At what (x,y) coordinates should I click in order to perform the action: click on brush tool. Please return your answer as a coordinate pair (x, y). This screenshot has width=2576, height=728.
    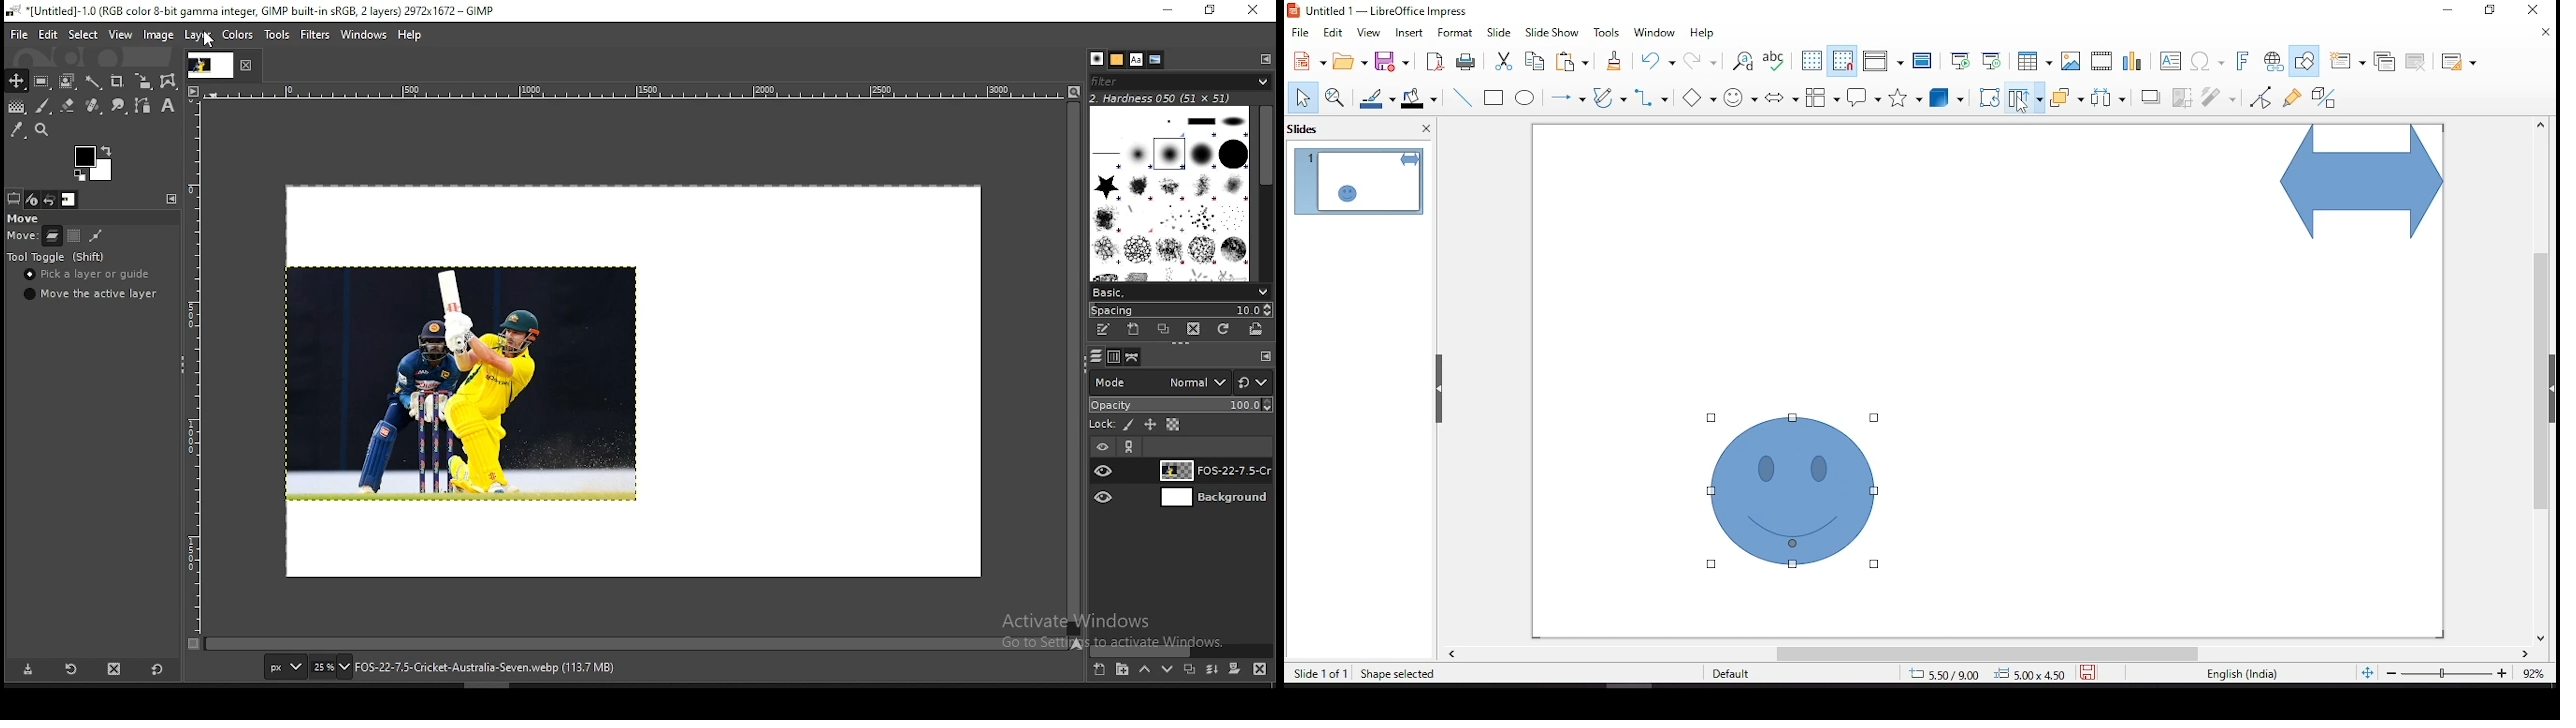
    Looking at the image, I should click on (43, 106).